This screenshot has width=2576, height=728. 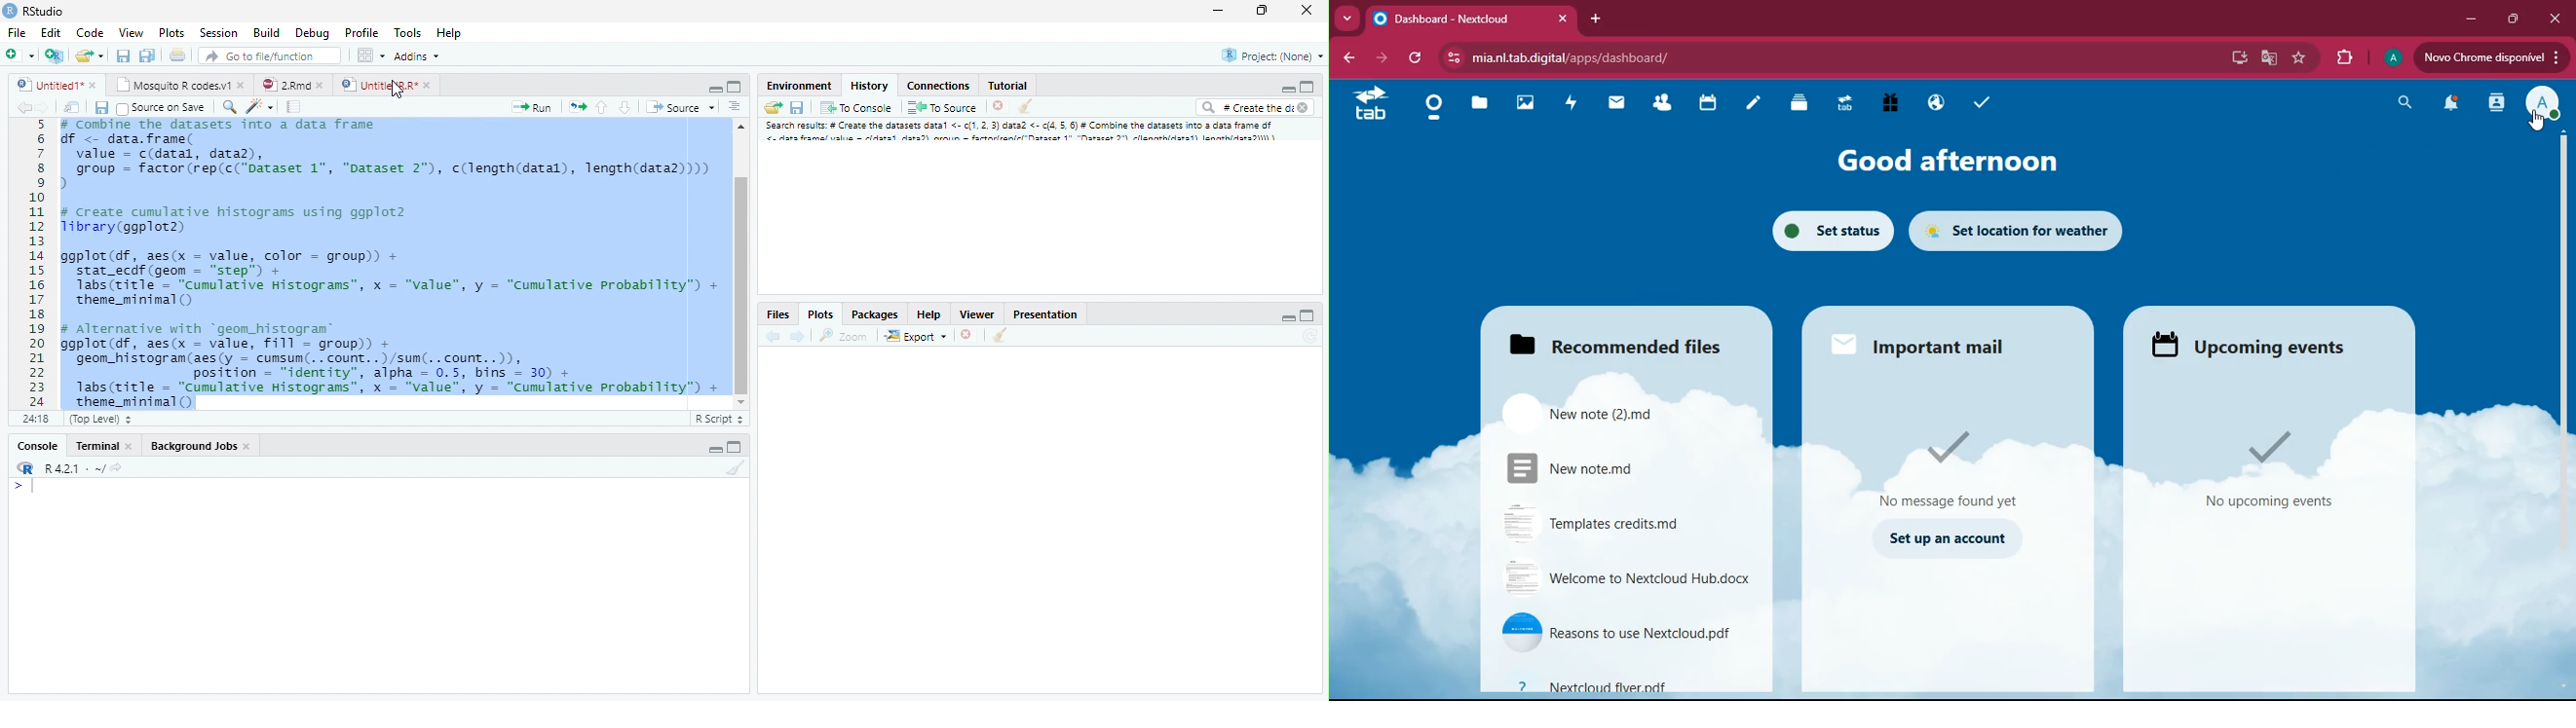 I want to click on Go to file/function, so click(x=268, y=56).